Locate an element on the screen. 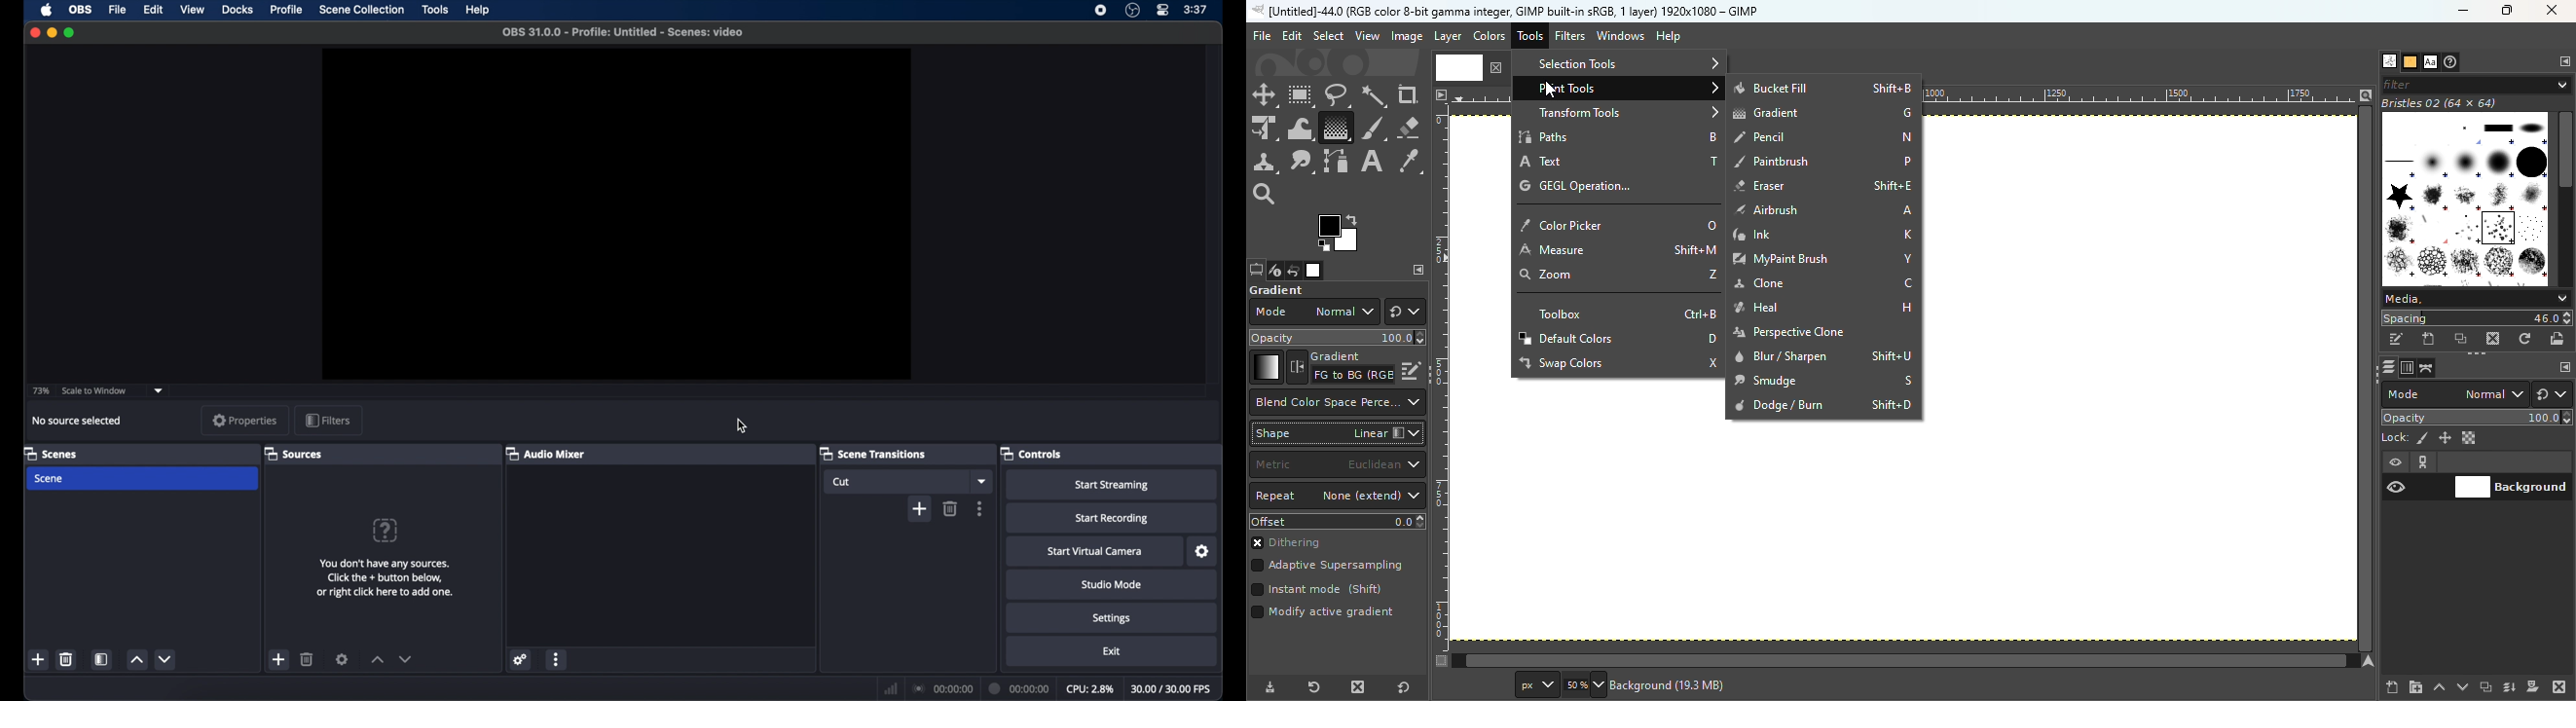 The height and width of the screenshot is (728, 2576). time is located at coordinates (1196, 10).